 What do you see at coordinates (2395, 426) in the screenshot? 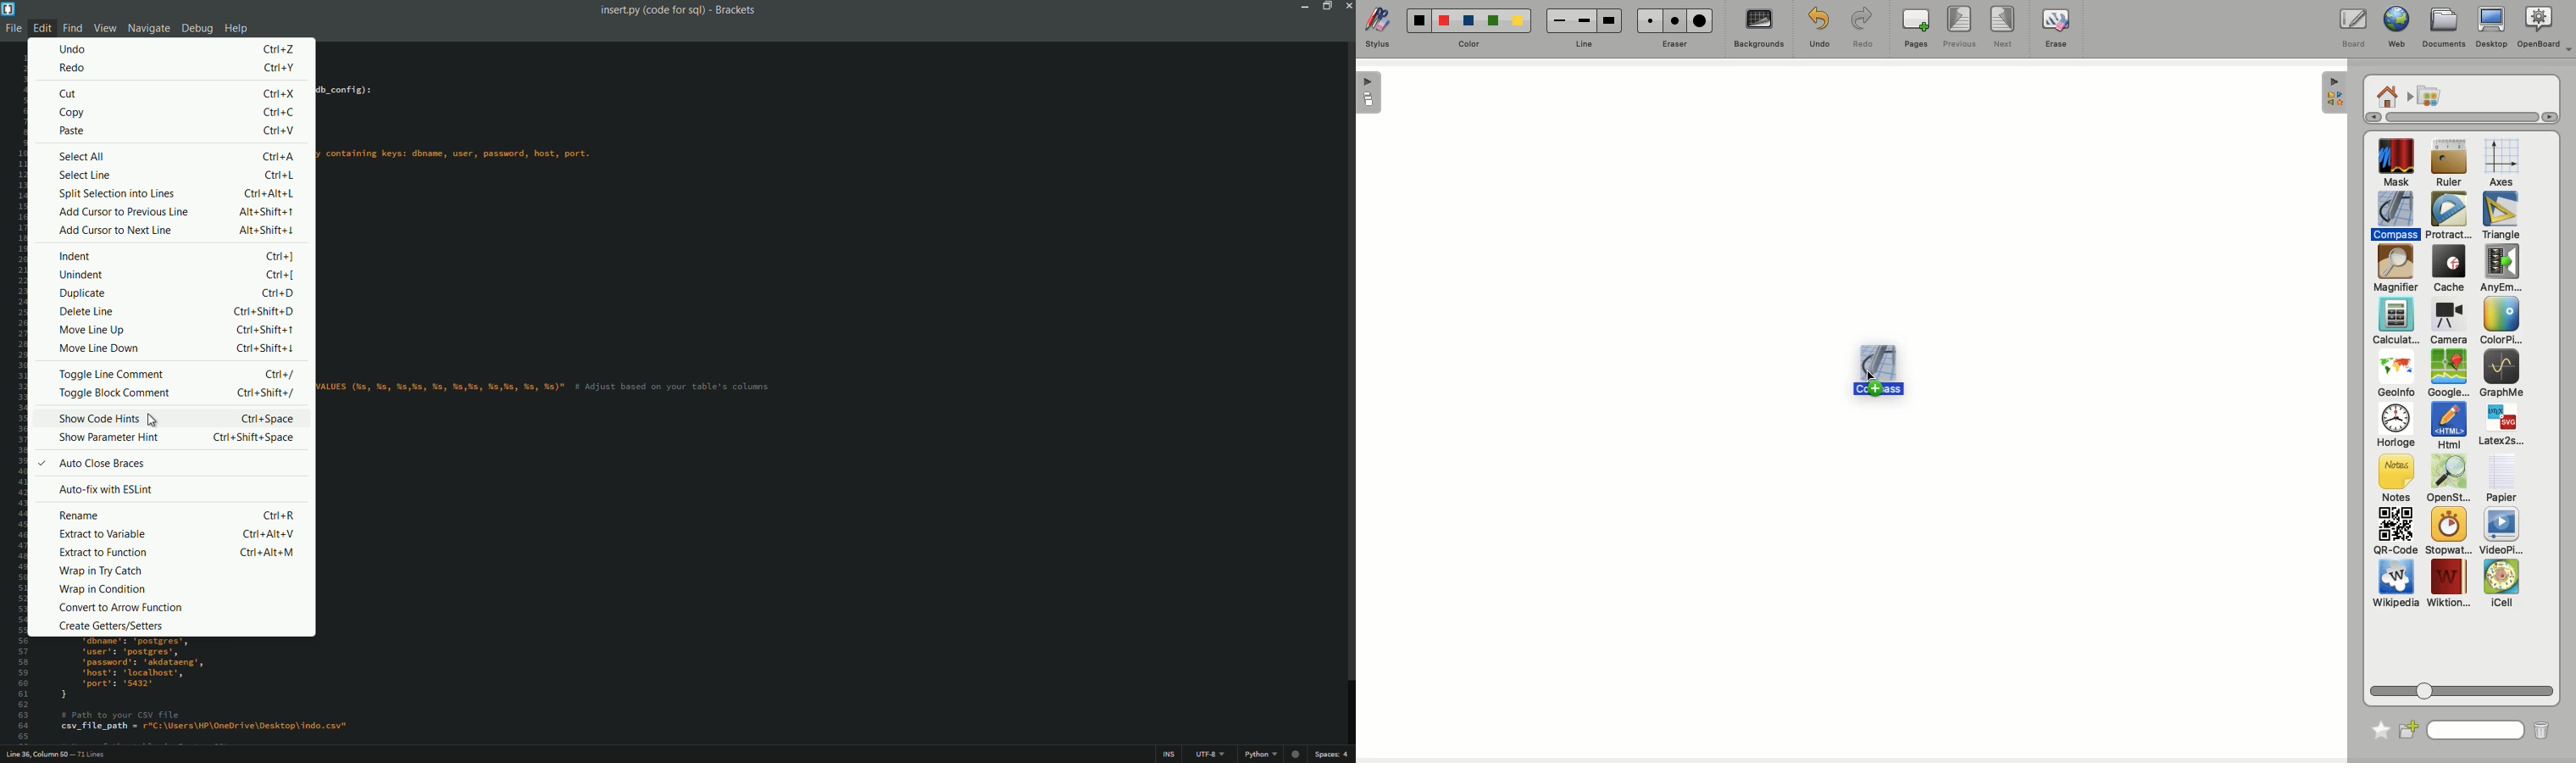
I see `Horloge` at bounding box center [2395, 426].